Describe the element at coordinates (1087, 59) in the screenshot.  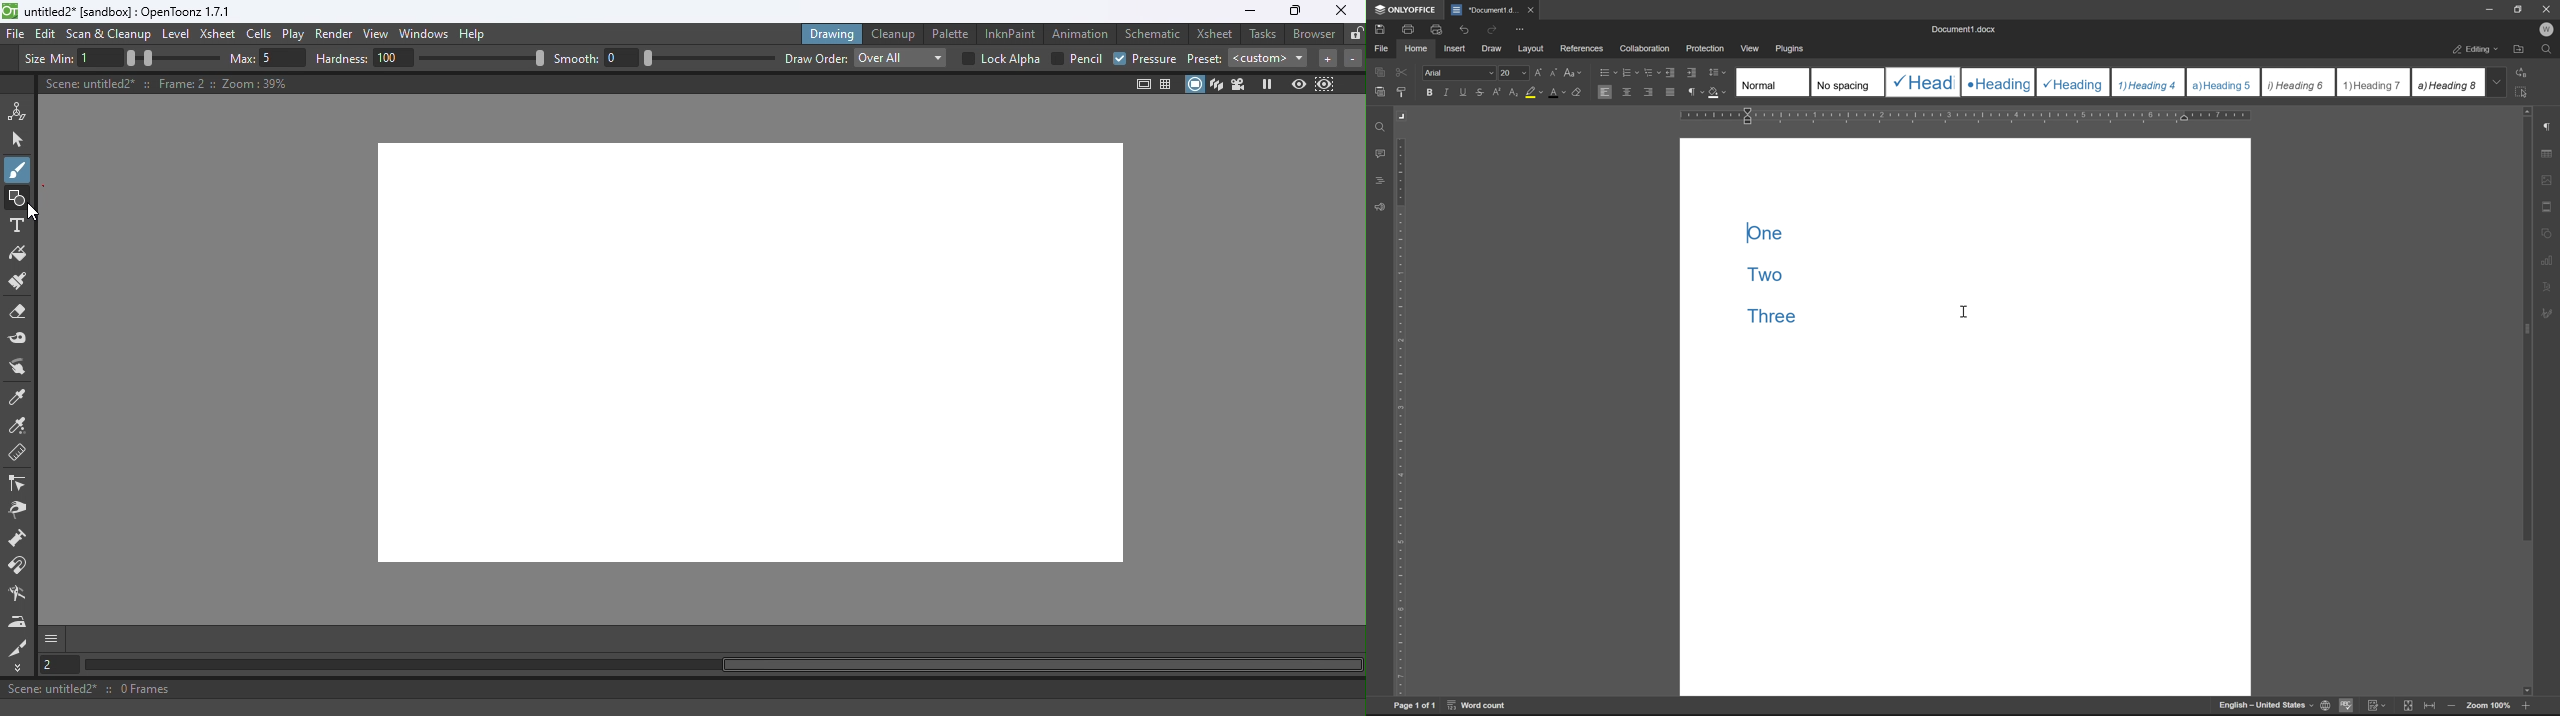
I see `Pencil` at that location.